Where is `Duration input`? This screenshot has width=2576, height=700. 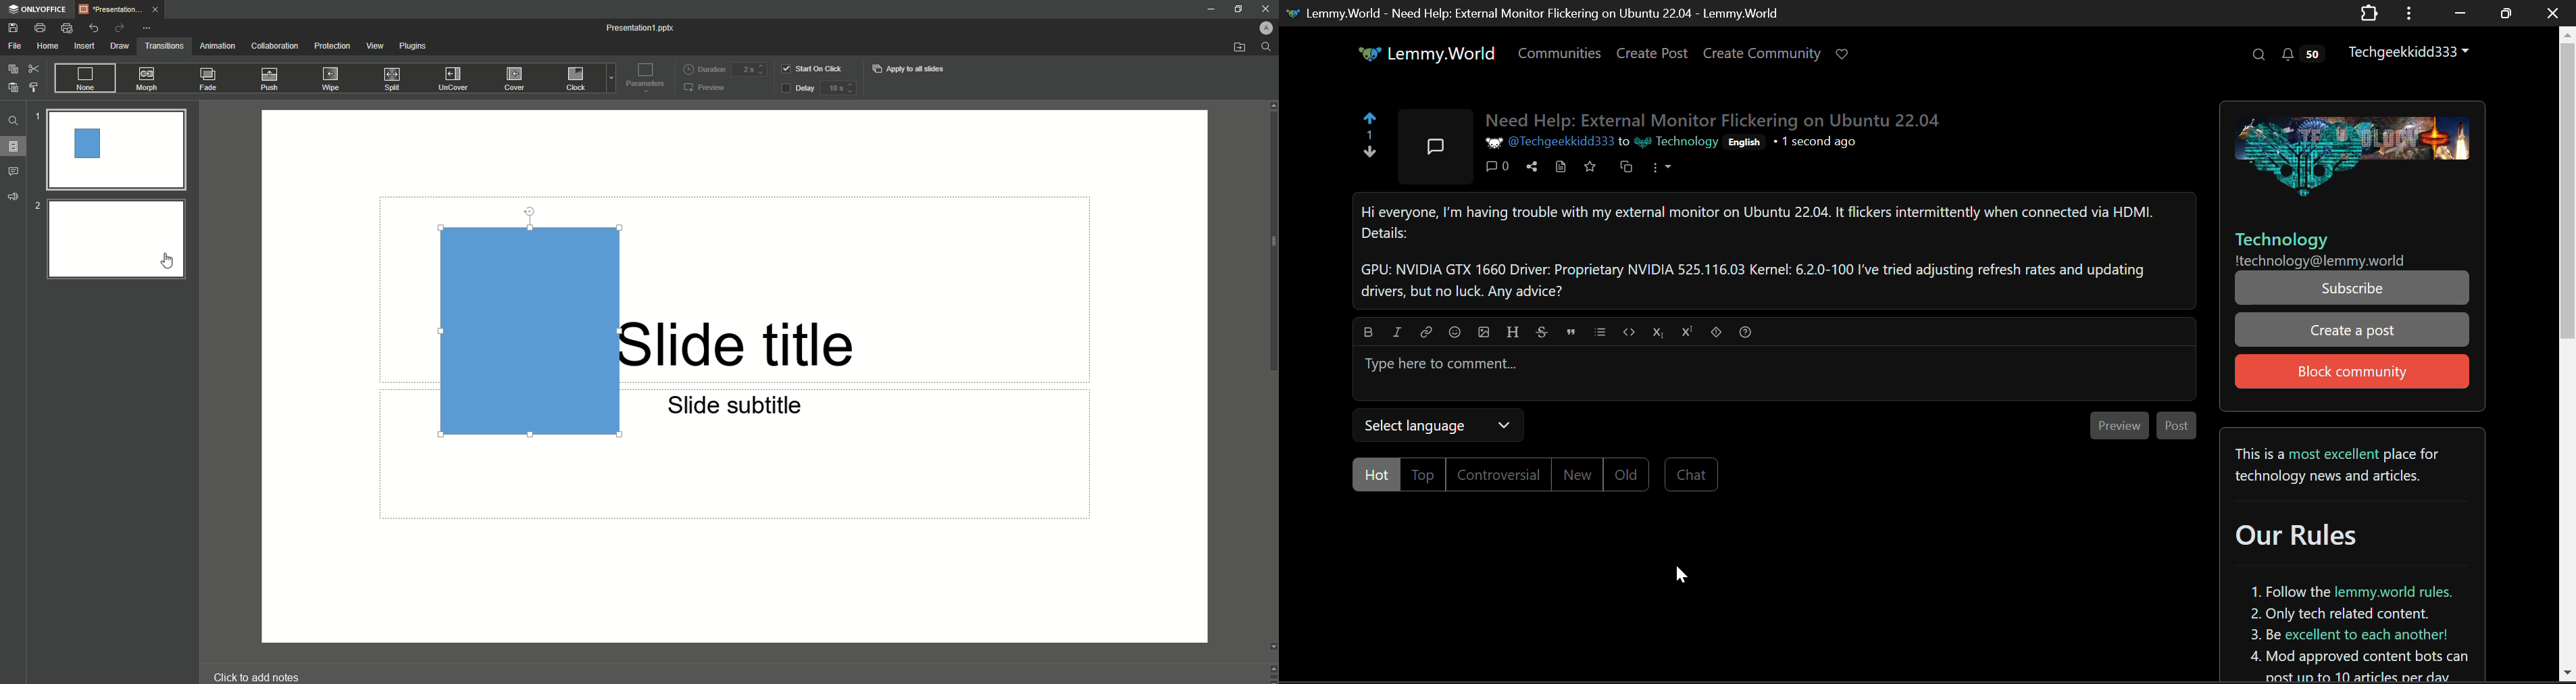 Duration input is located at coordinates (750, 69).